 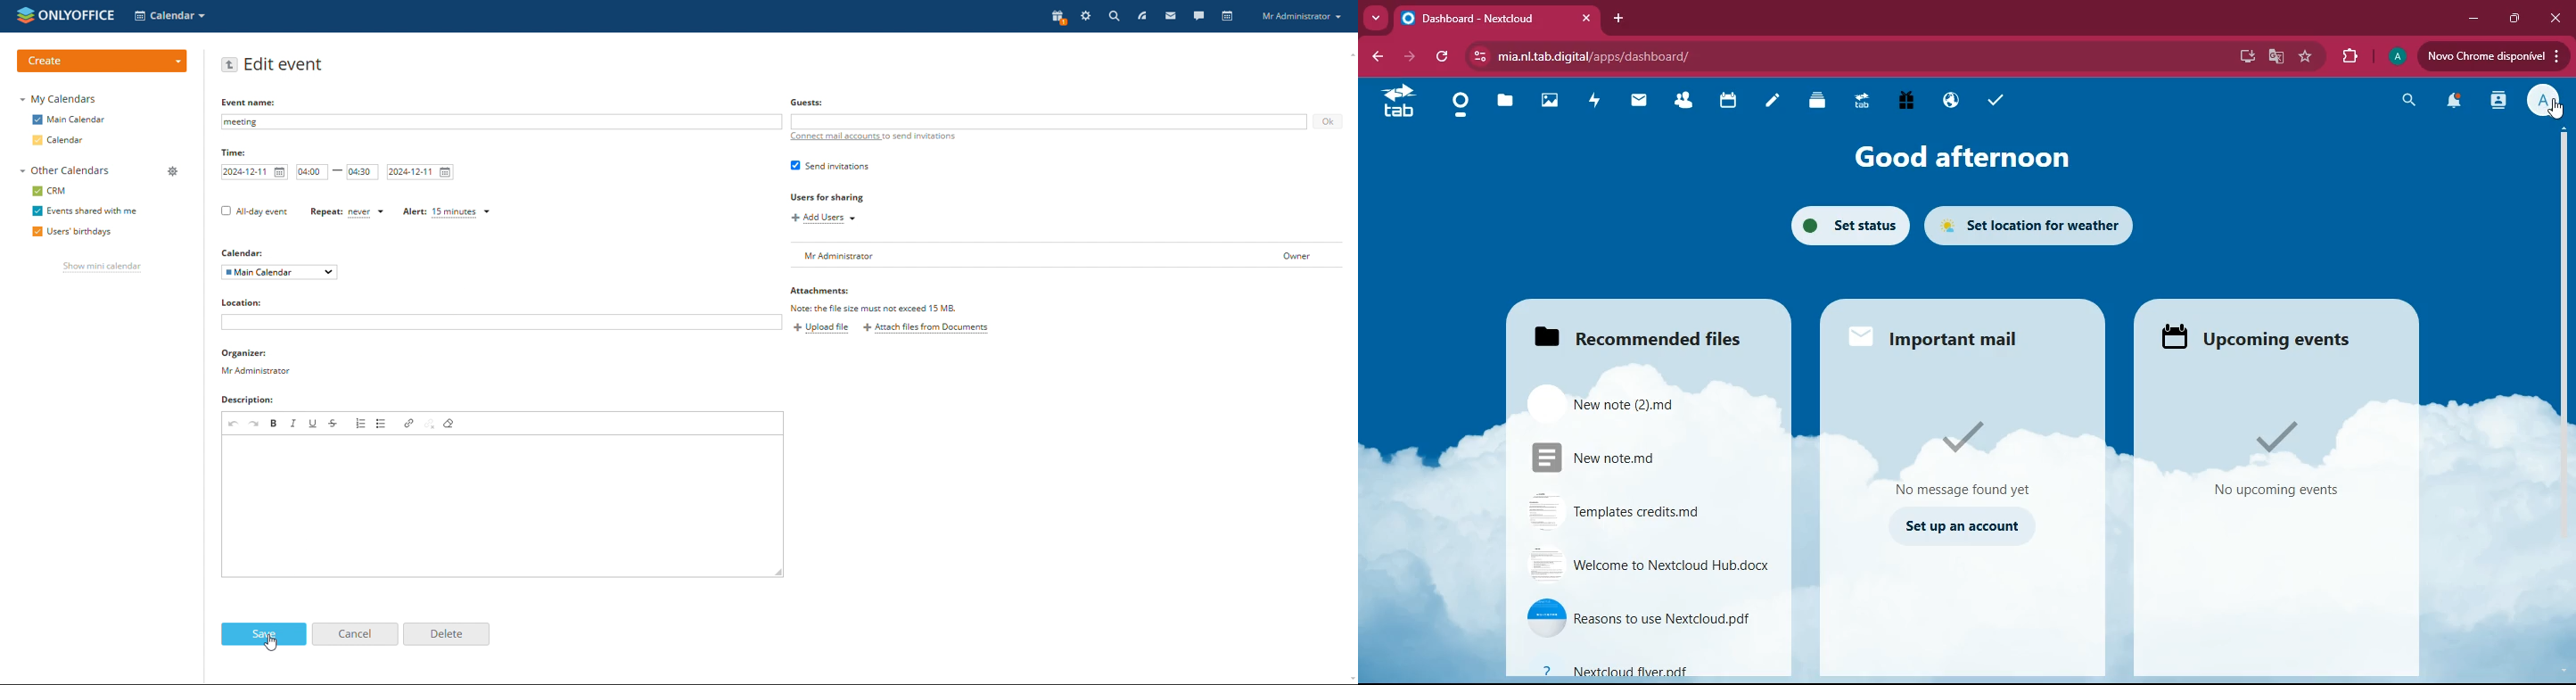 I want to click on tab, so click(x=1397, y=109).